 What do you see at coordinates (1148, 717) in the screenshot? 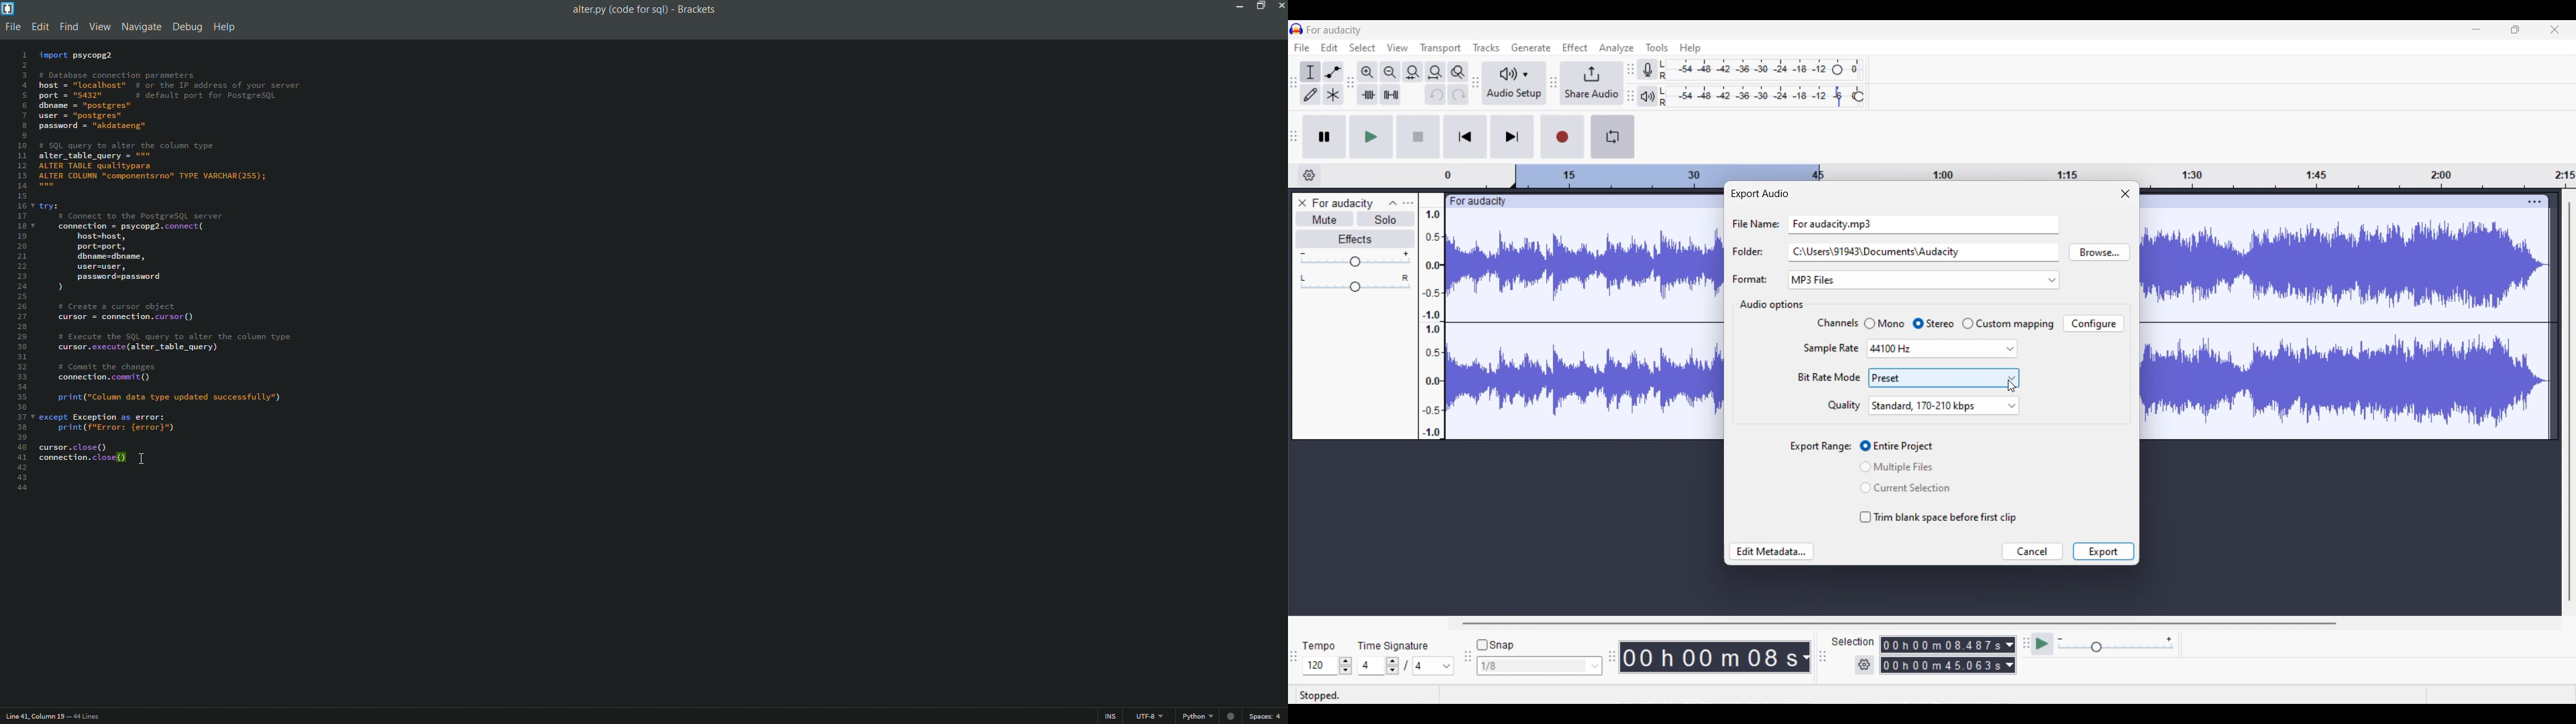
I see `file encoding` at bounding box center [1148, 717].